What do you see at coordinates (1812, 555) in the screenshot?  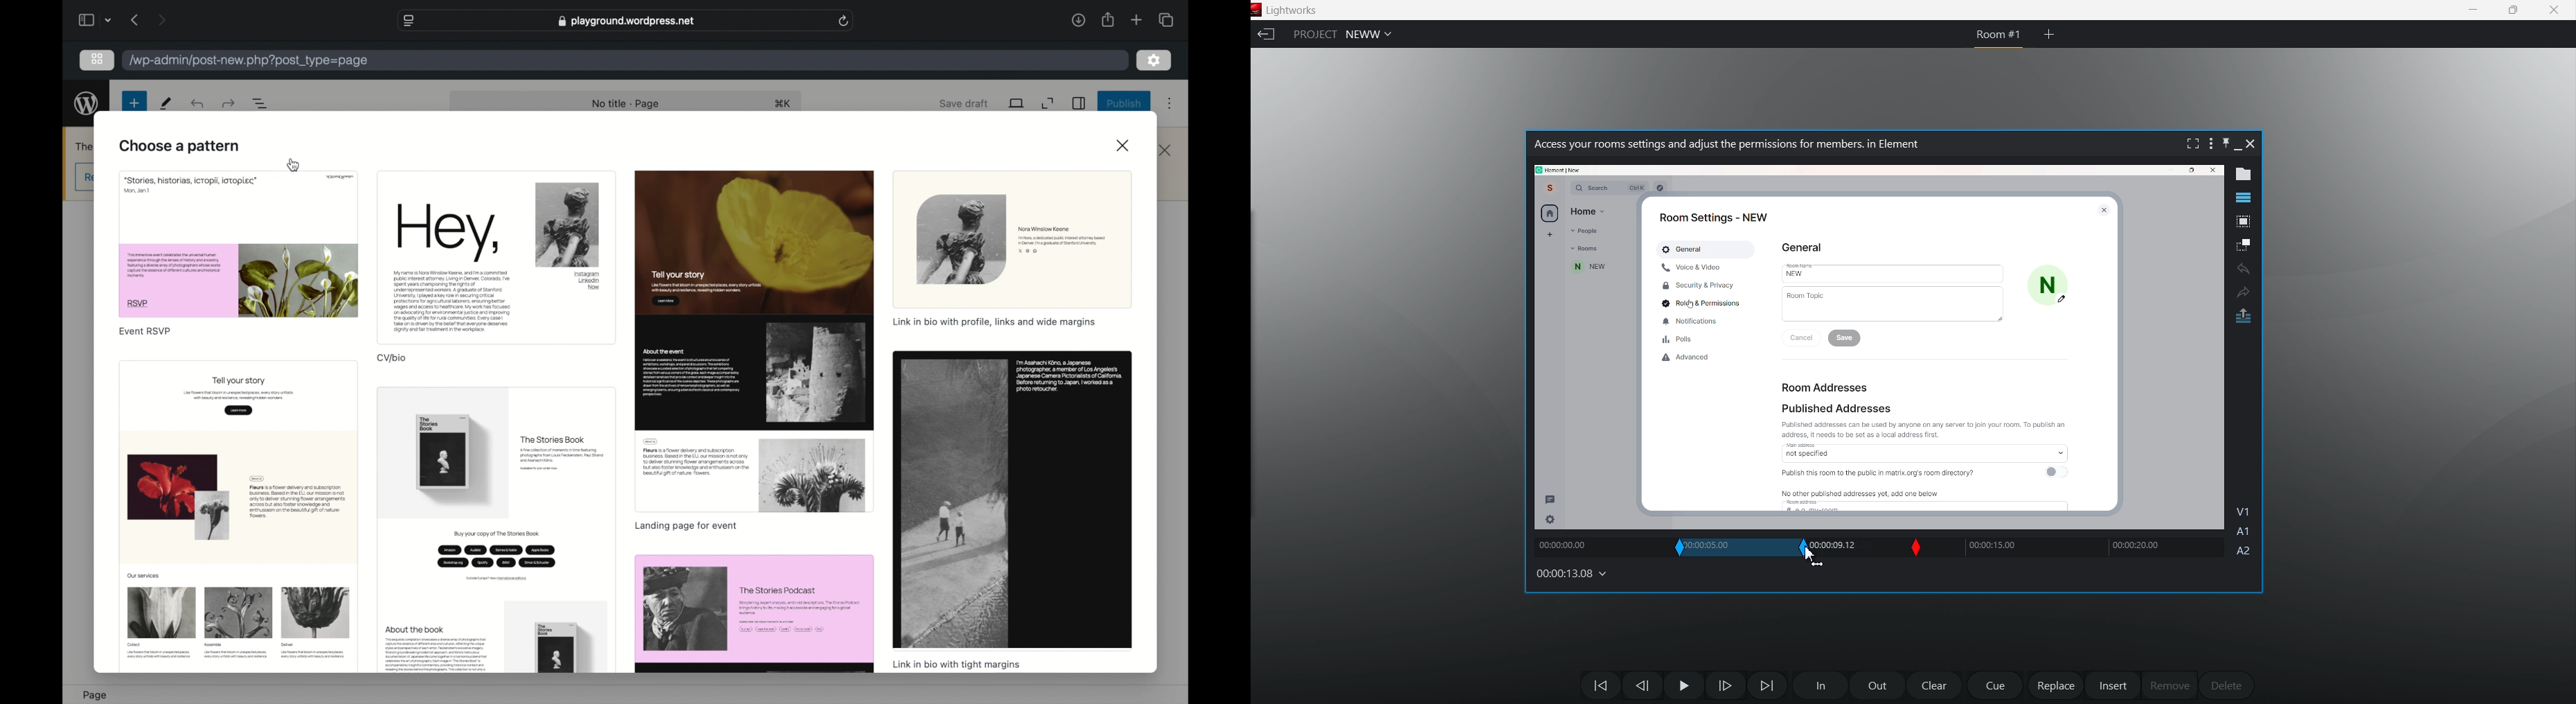 I see `cursor` at bounding box center [1812, 555].